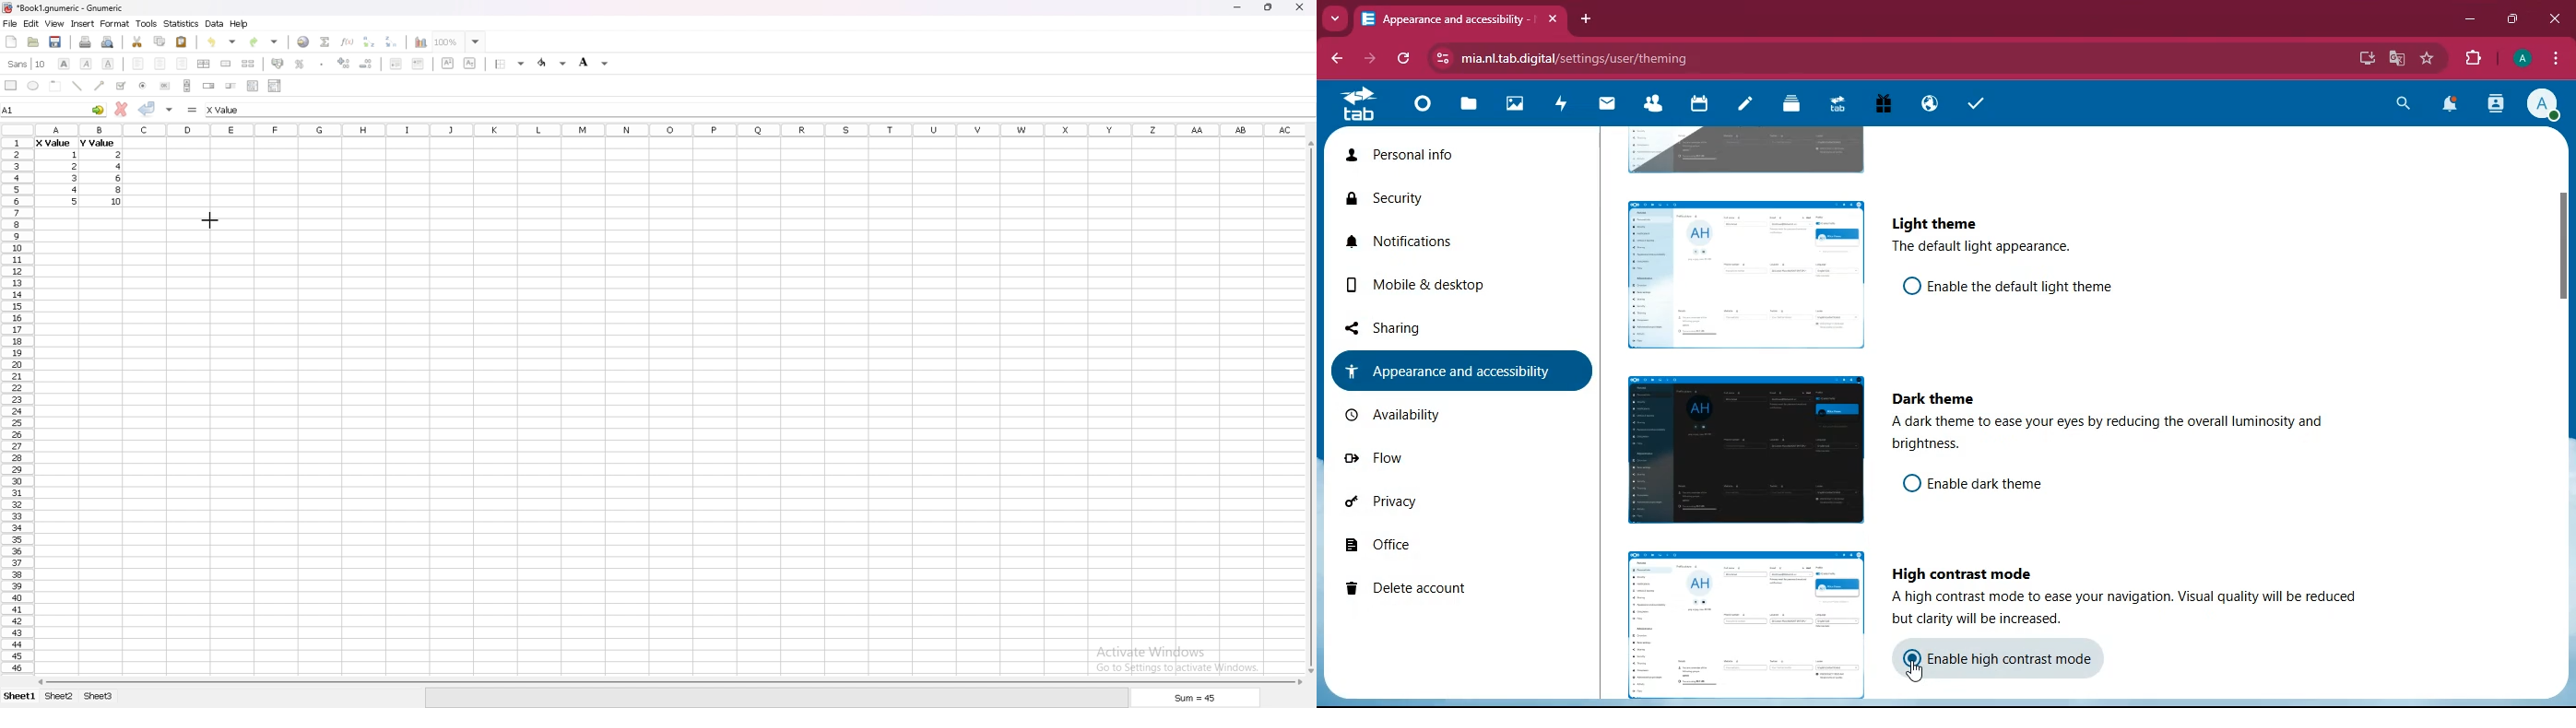 This screenshot has width=2576, height=728. Describe the element at coordinates (1400, 60) in the screenshot. I see `refresh` at that location.